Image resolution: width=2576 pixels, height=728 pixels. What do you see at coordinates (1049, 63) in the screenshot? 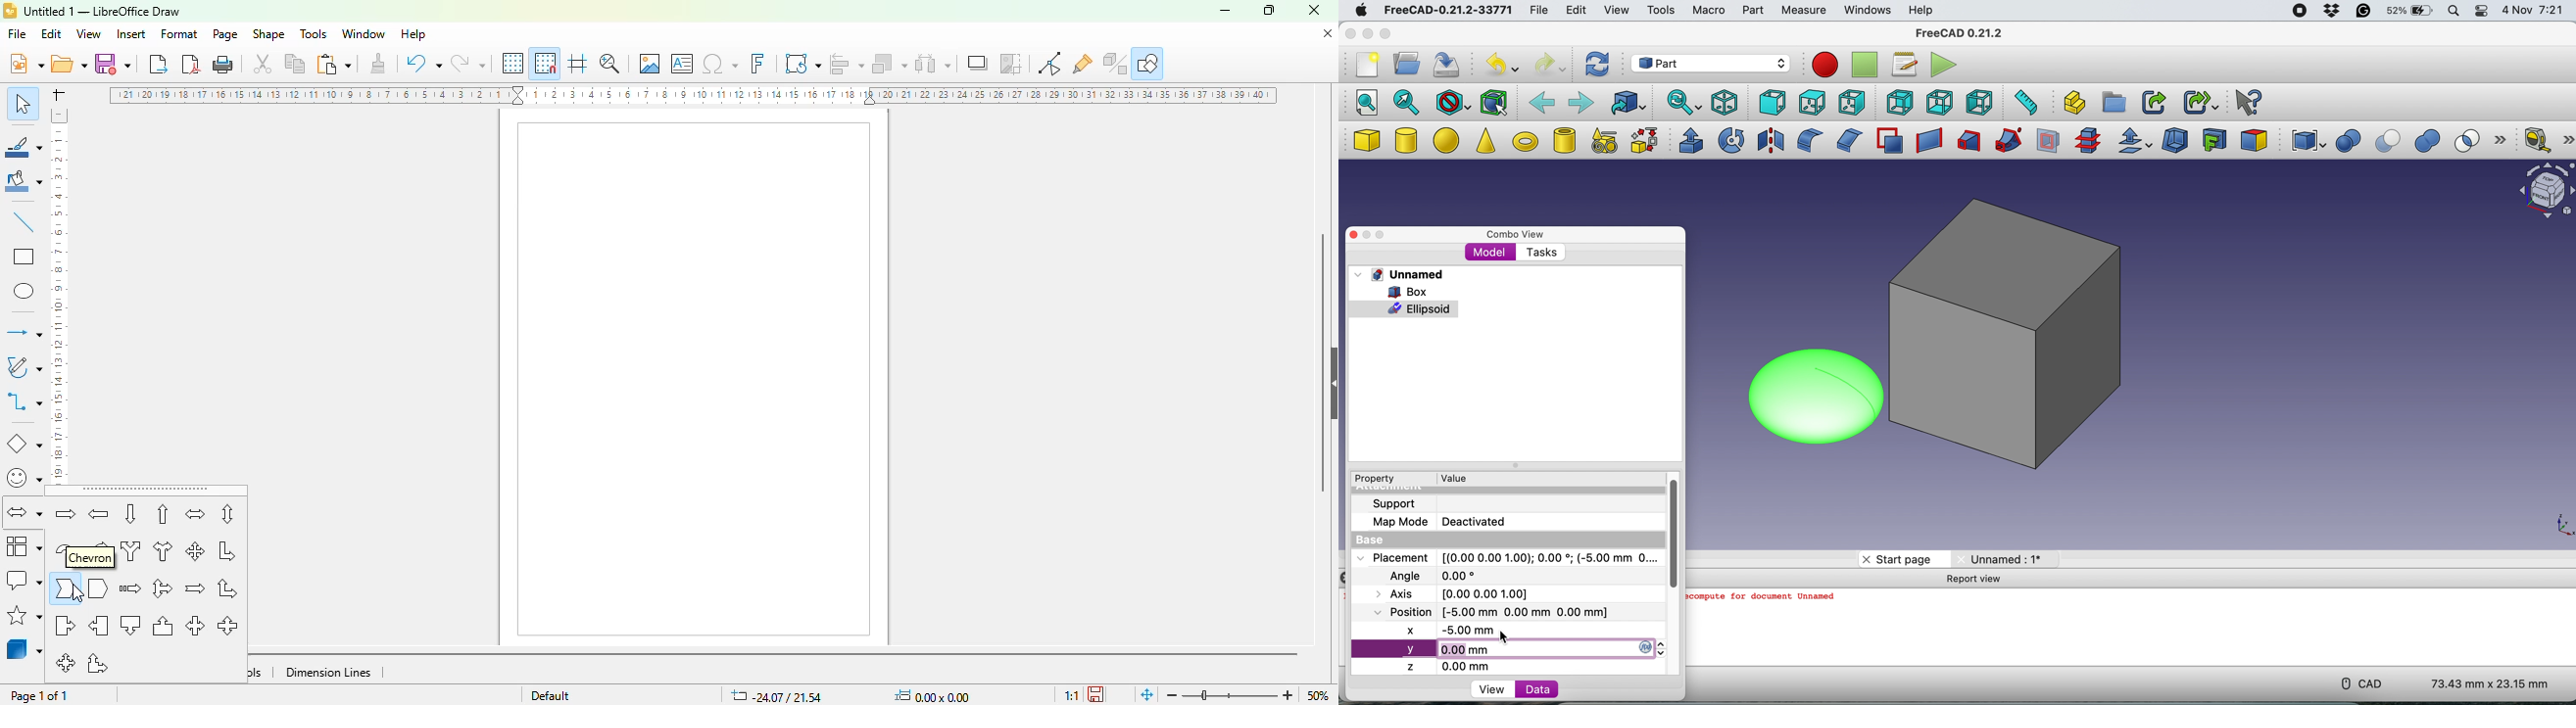
I see `toggle point edit mode` at bounding box center [1049, 63].